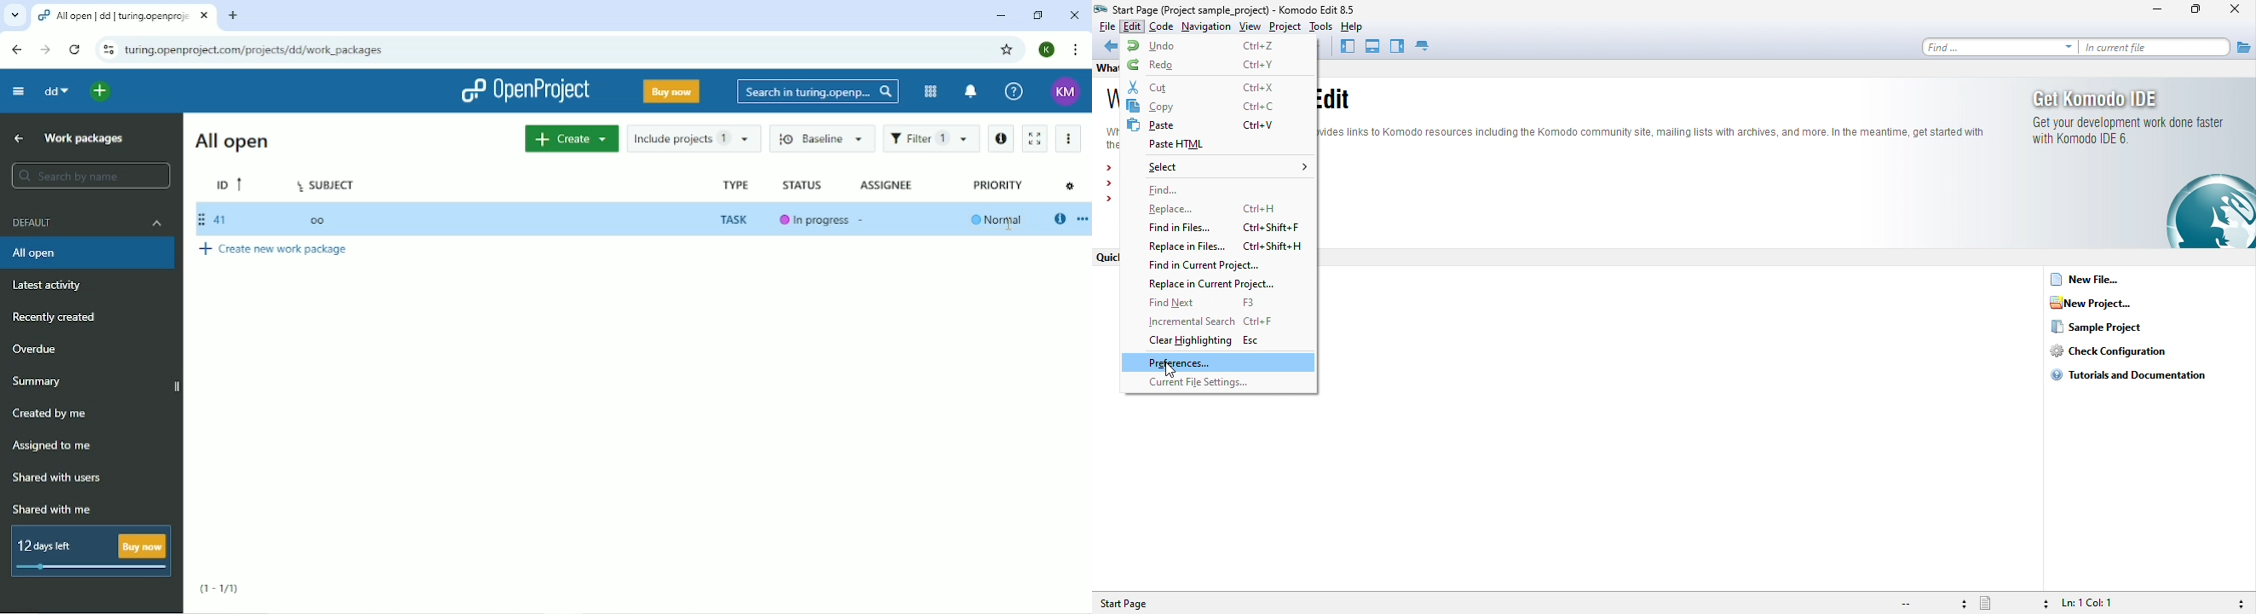 This screenshot has height=616, width=2268. Describe the element at coordinates (939, 141) in the screenshot. I see `Filter 1` at that location.